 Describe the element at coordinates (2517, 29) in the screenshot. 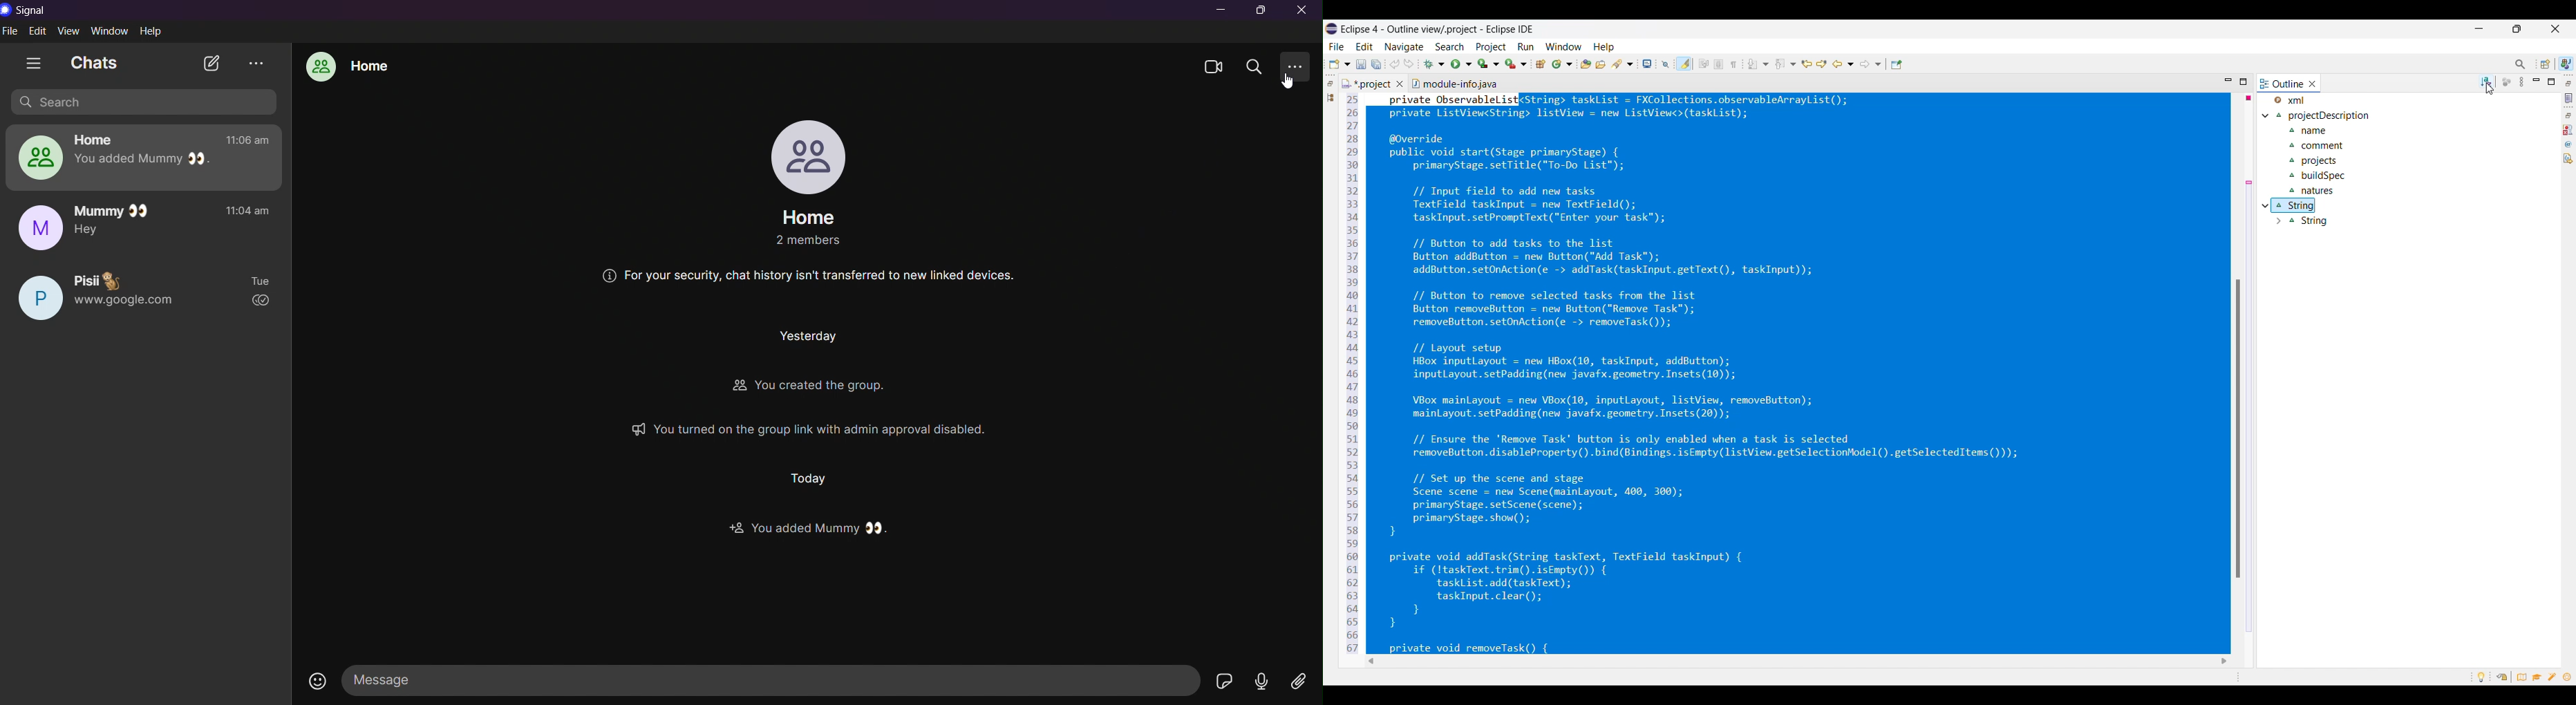

I see `Show in smaller tab` at that location.